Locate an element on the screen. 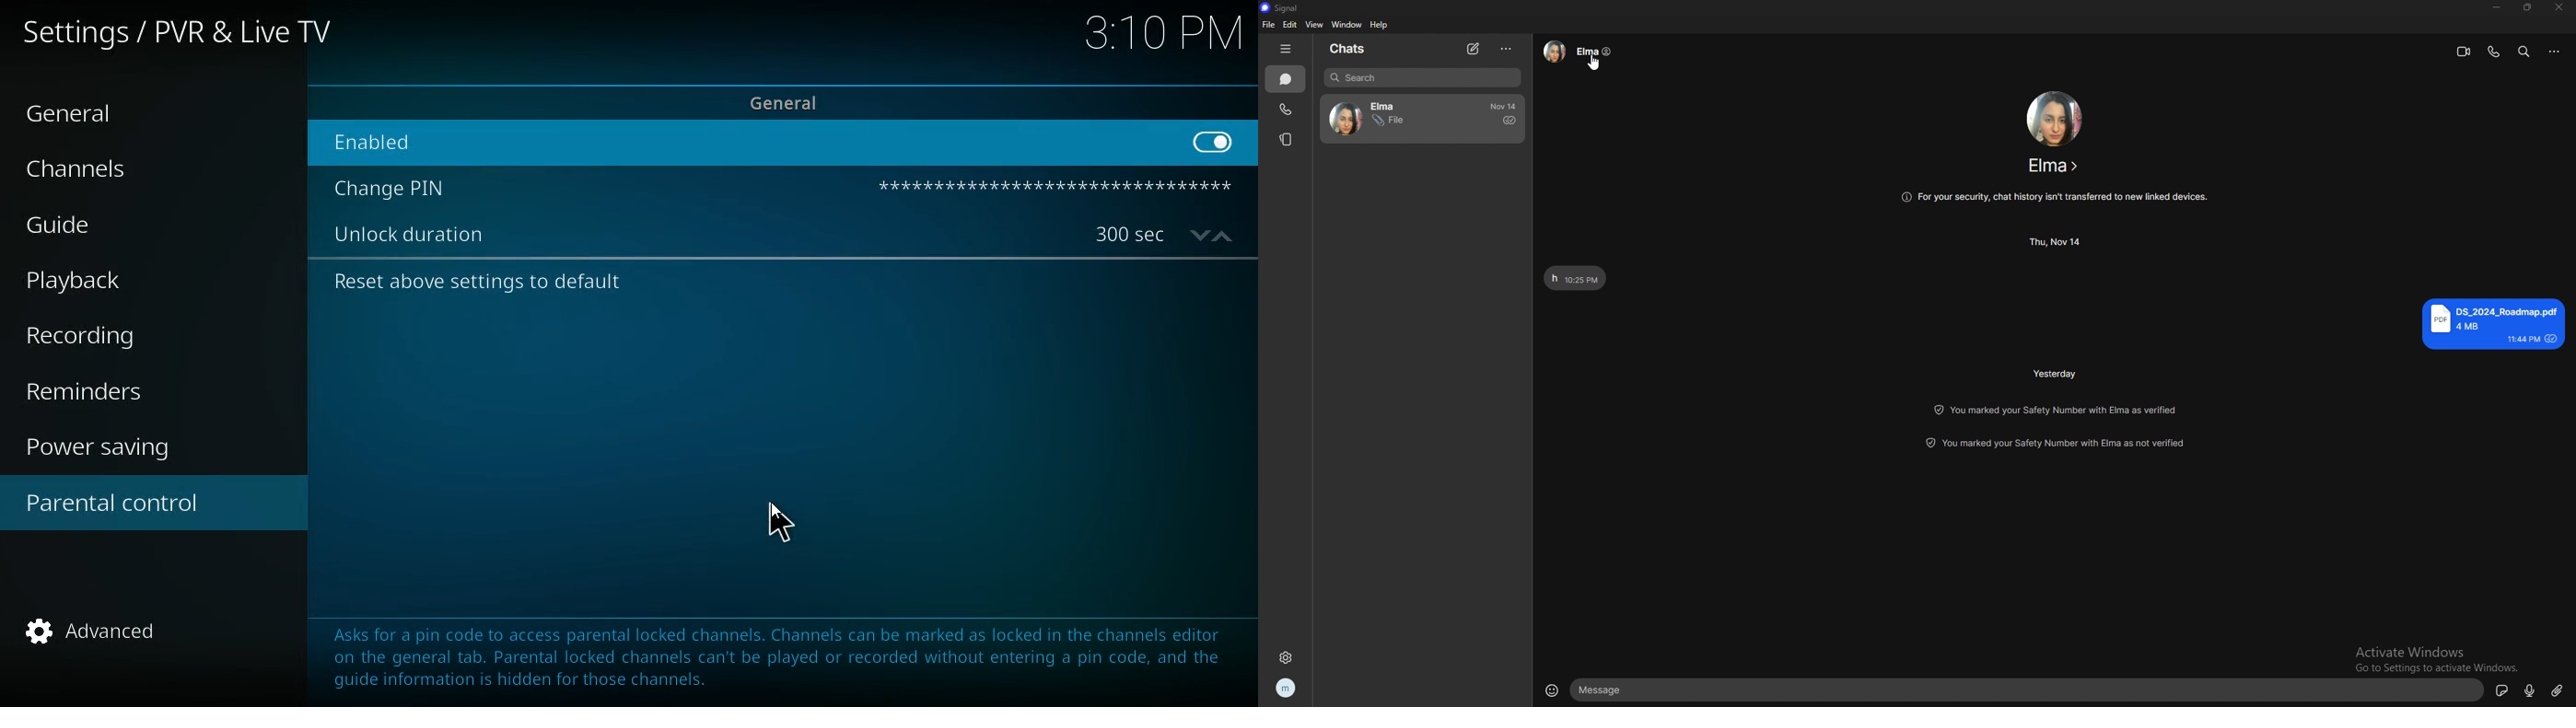 This screenshot has width=2576, height=728. power saving is located at coordinates (110, 450).